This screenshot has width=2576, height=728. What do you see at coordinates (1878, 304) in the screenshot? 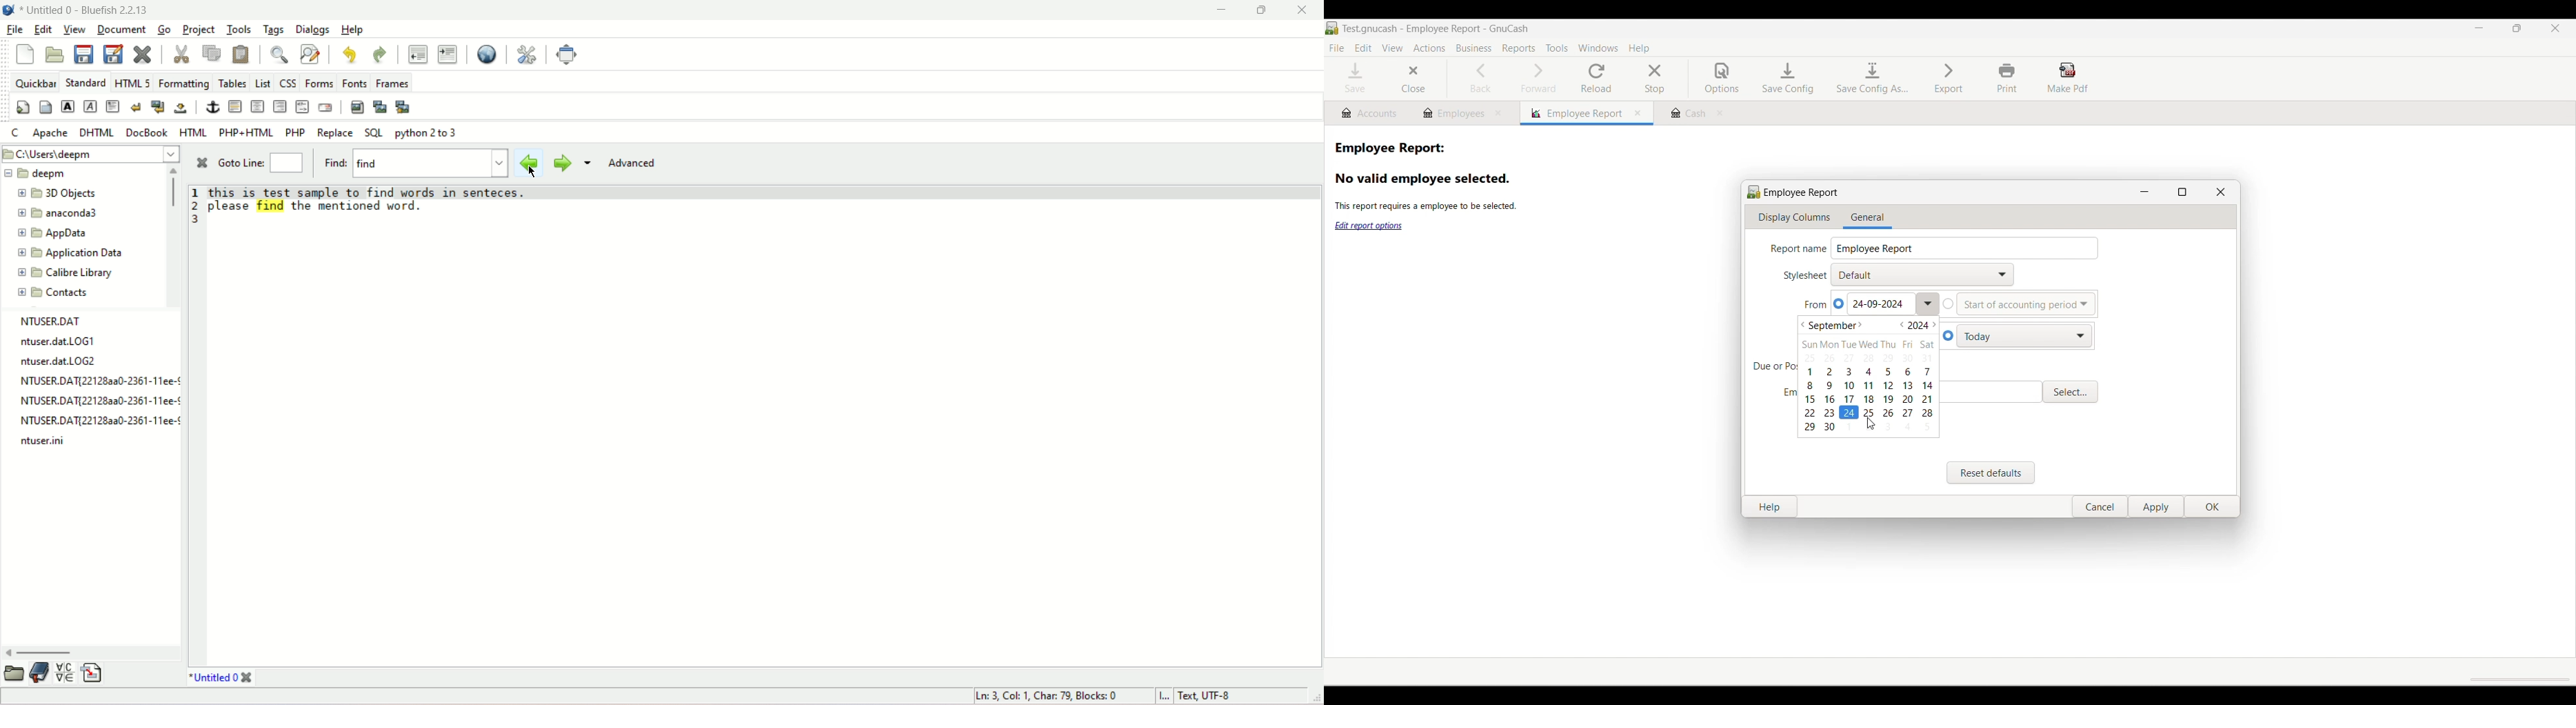
I see `Date changed to previous month` at bounding box center [1878, 304].